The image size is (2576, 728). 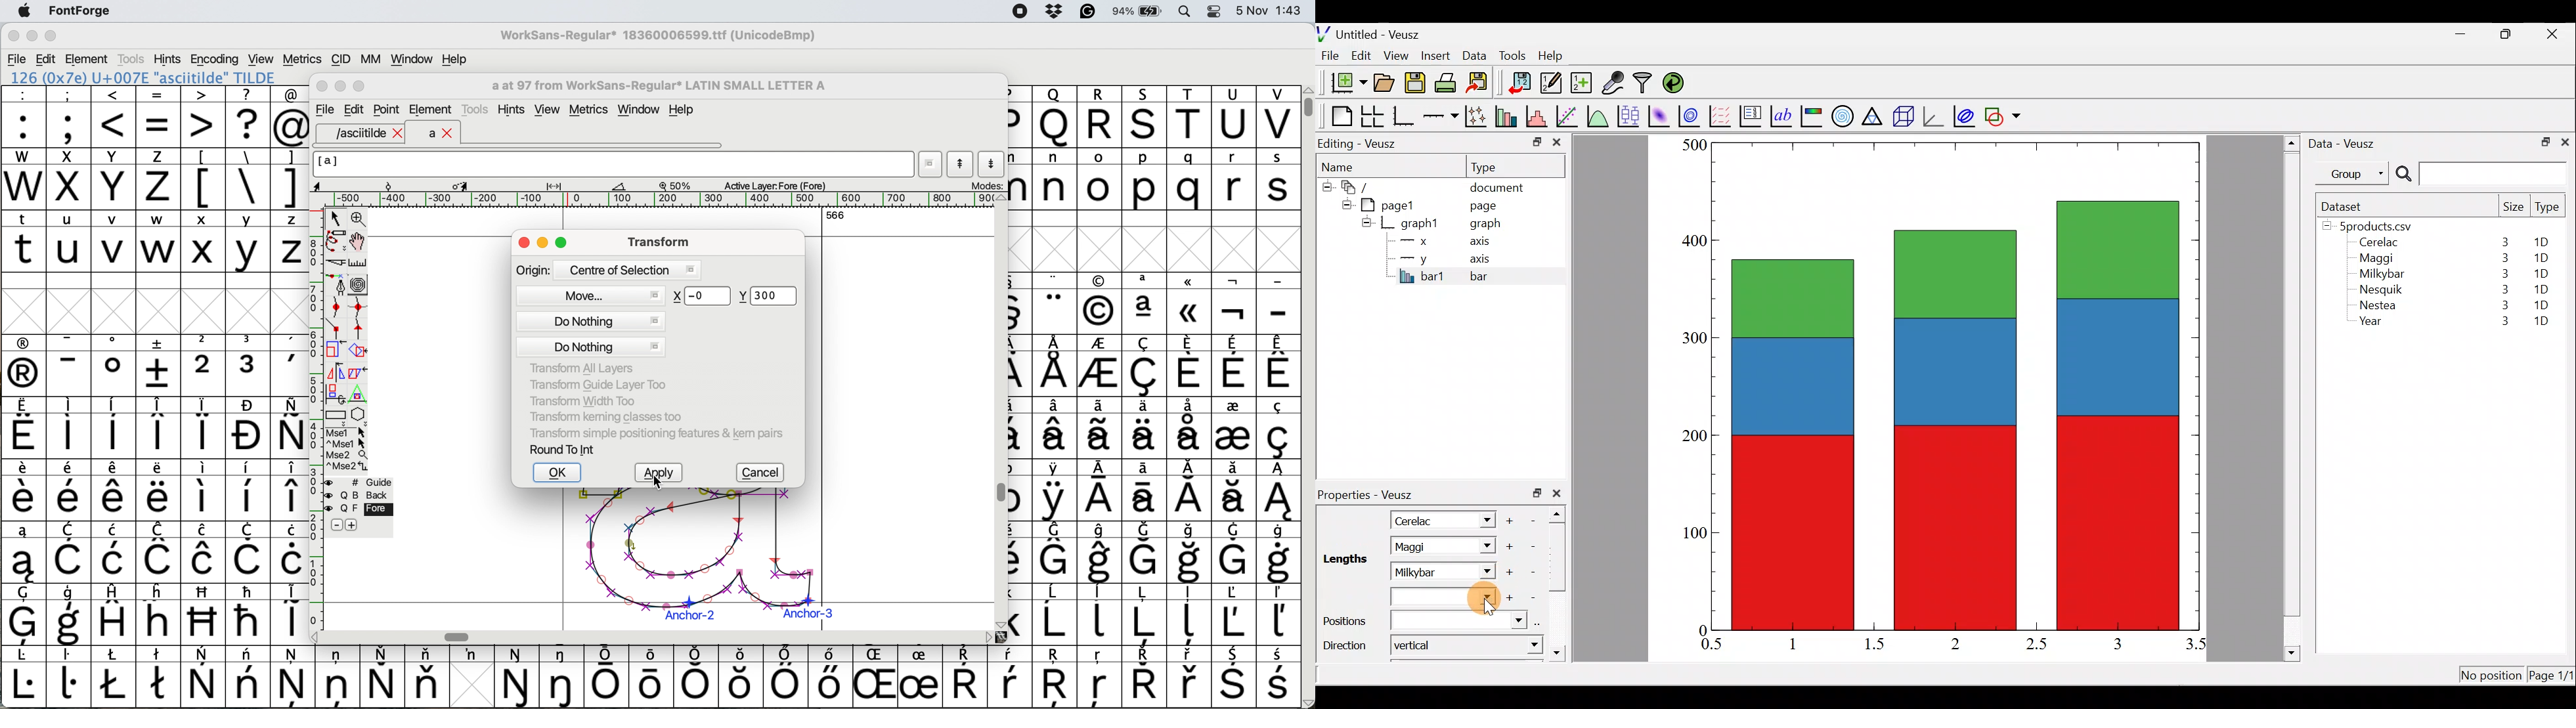 What do you see at coordinates (24, 429) in the screenshot?
I see `symbol` at bounding box center [24, 429].